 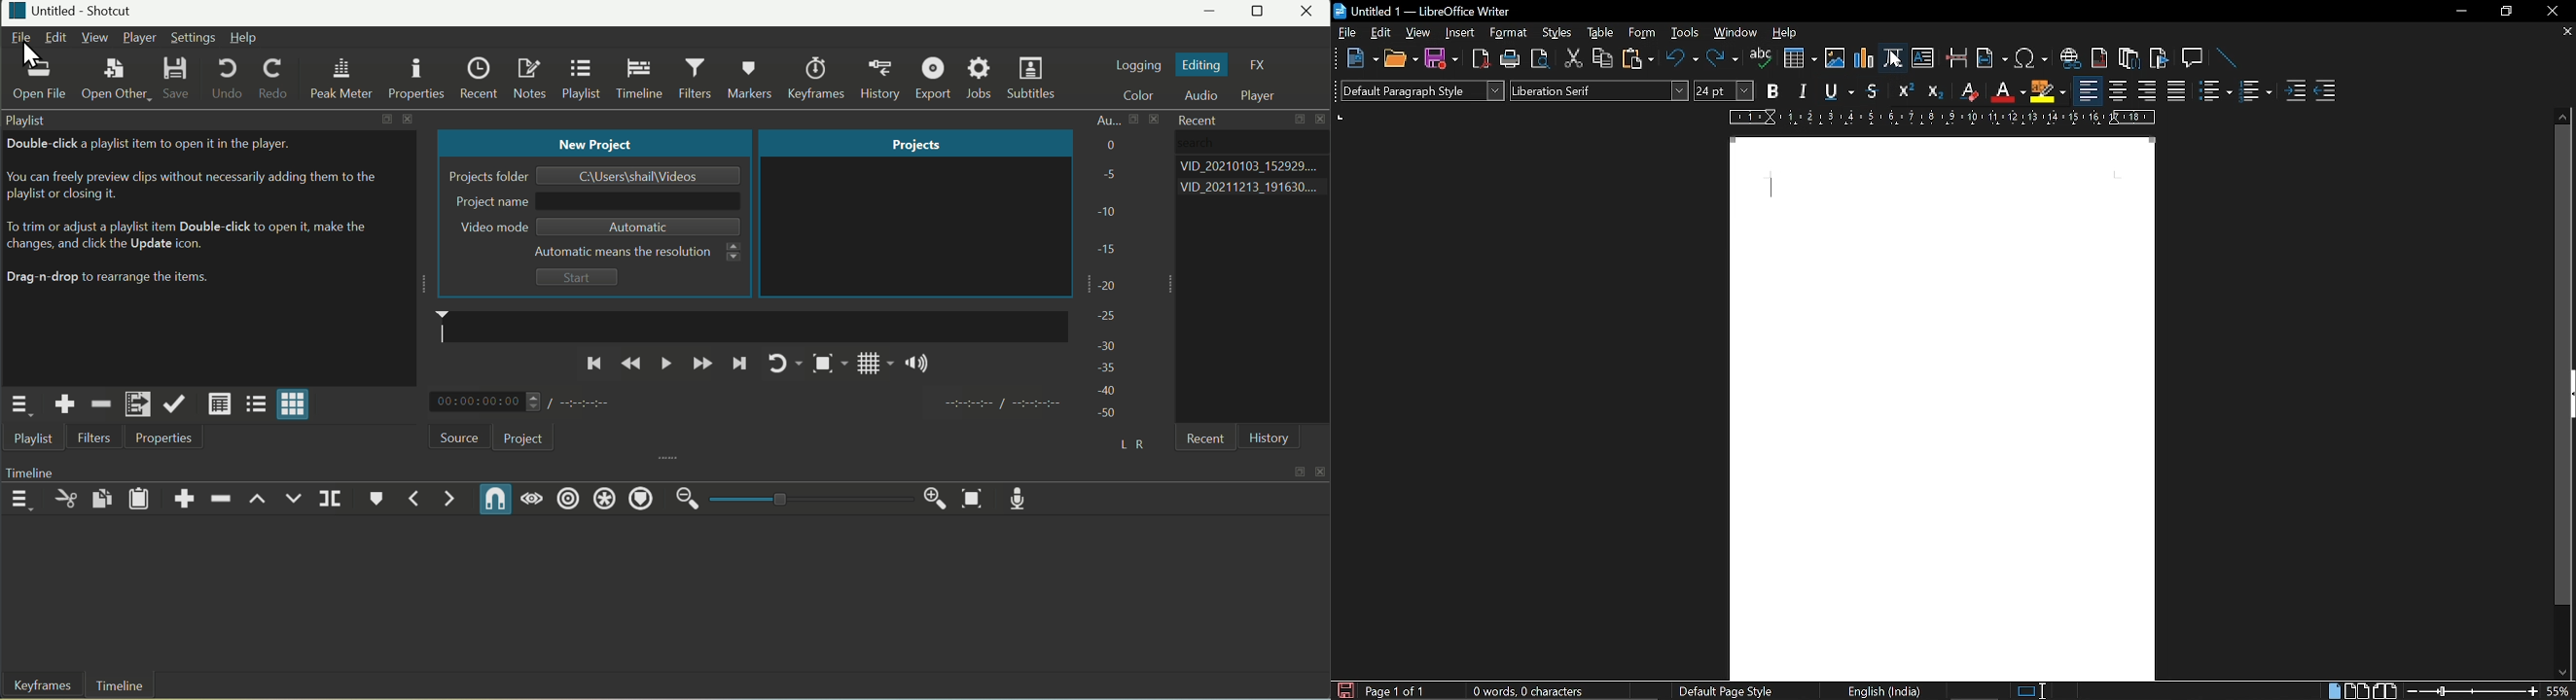 I want to click on View, so click(x=94, y=37).